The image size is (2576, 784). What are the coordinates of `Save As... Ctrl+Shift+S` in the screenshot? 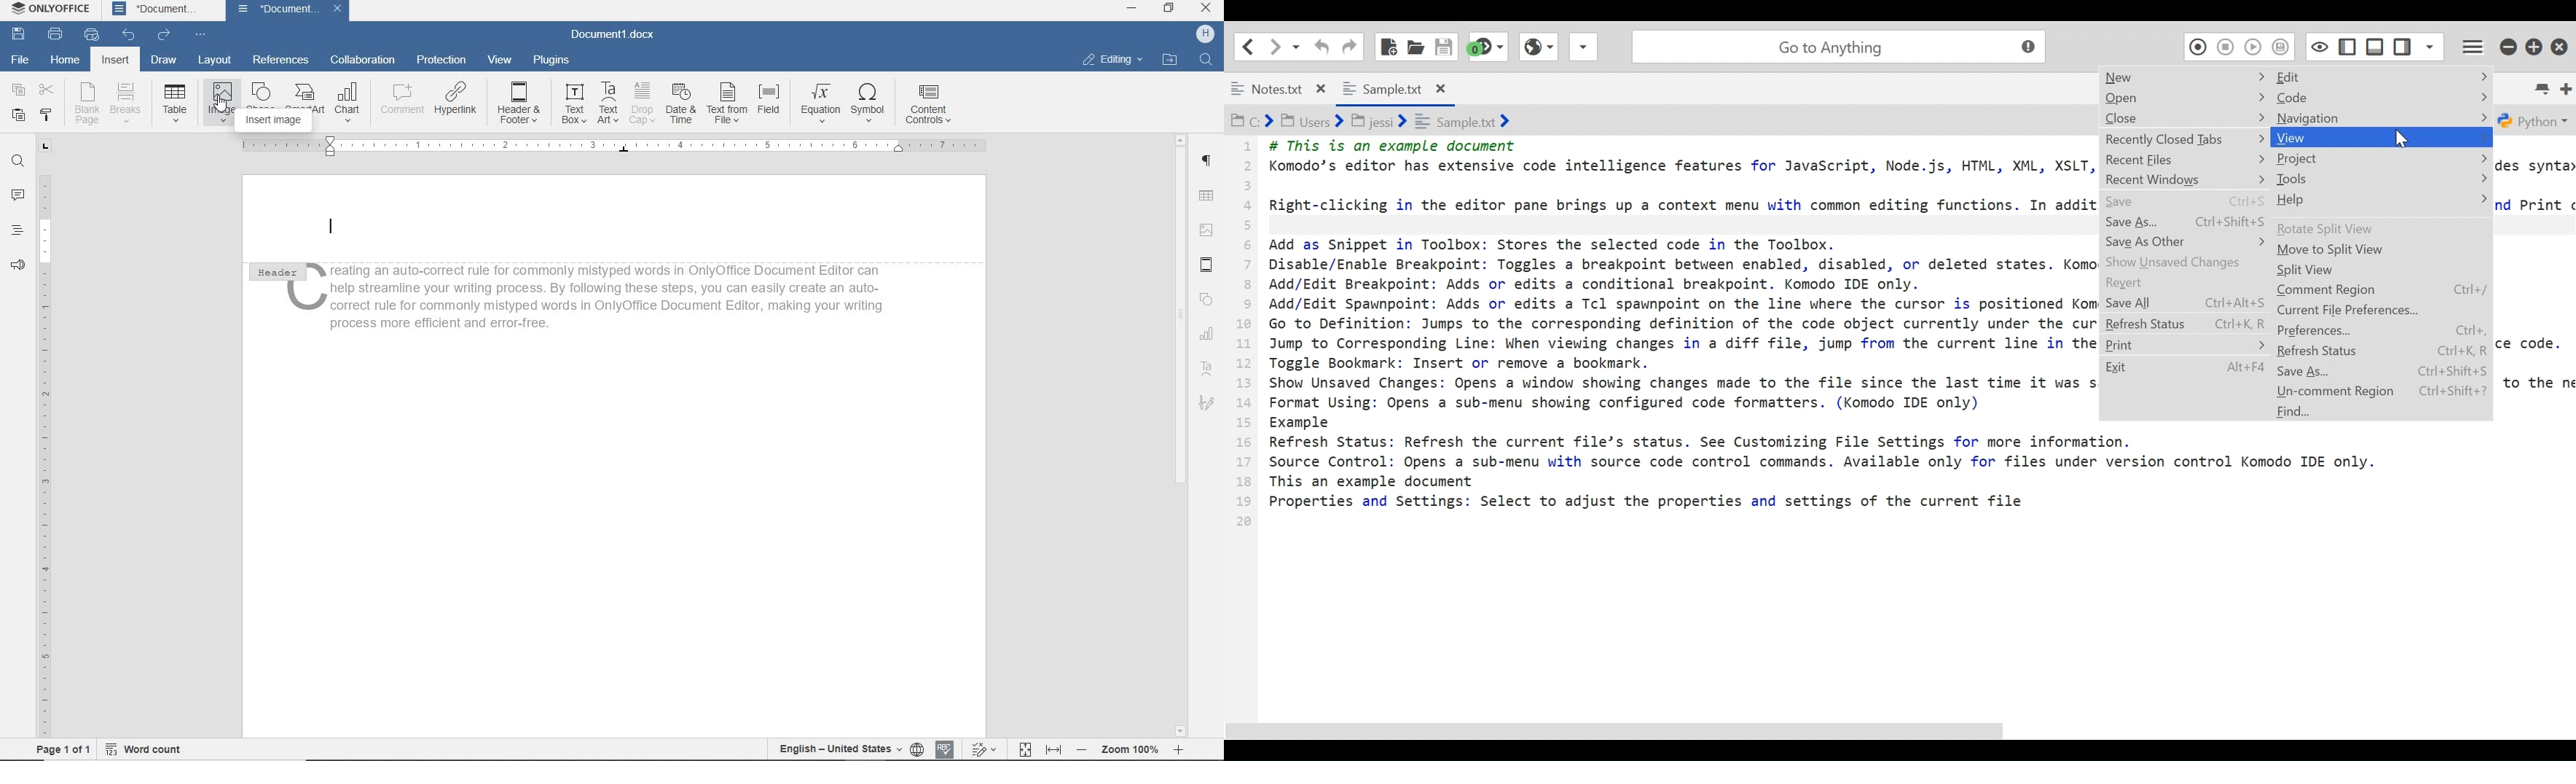 It's located at (2188, 220).